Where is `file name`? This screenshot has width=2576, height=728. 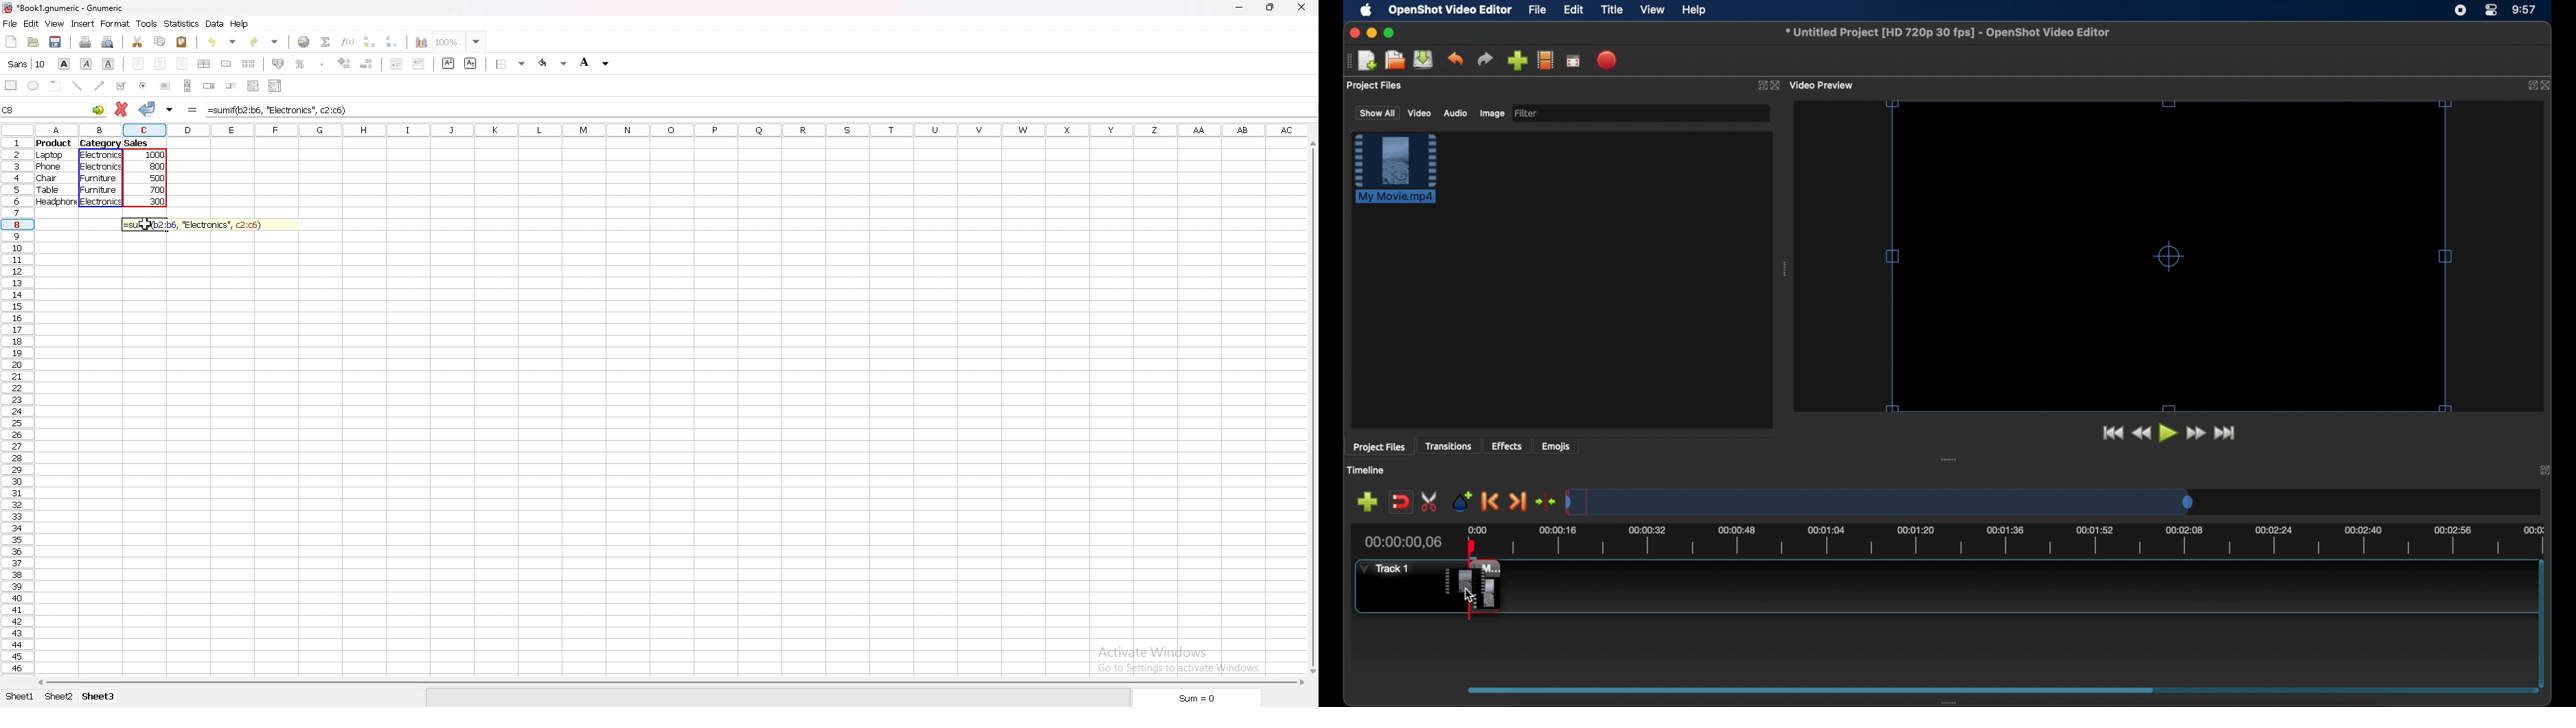 file name is located at coordinates (64, 8).